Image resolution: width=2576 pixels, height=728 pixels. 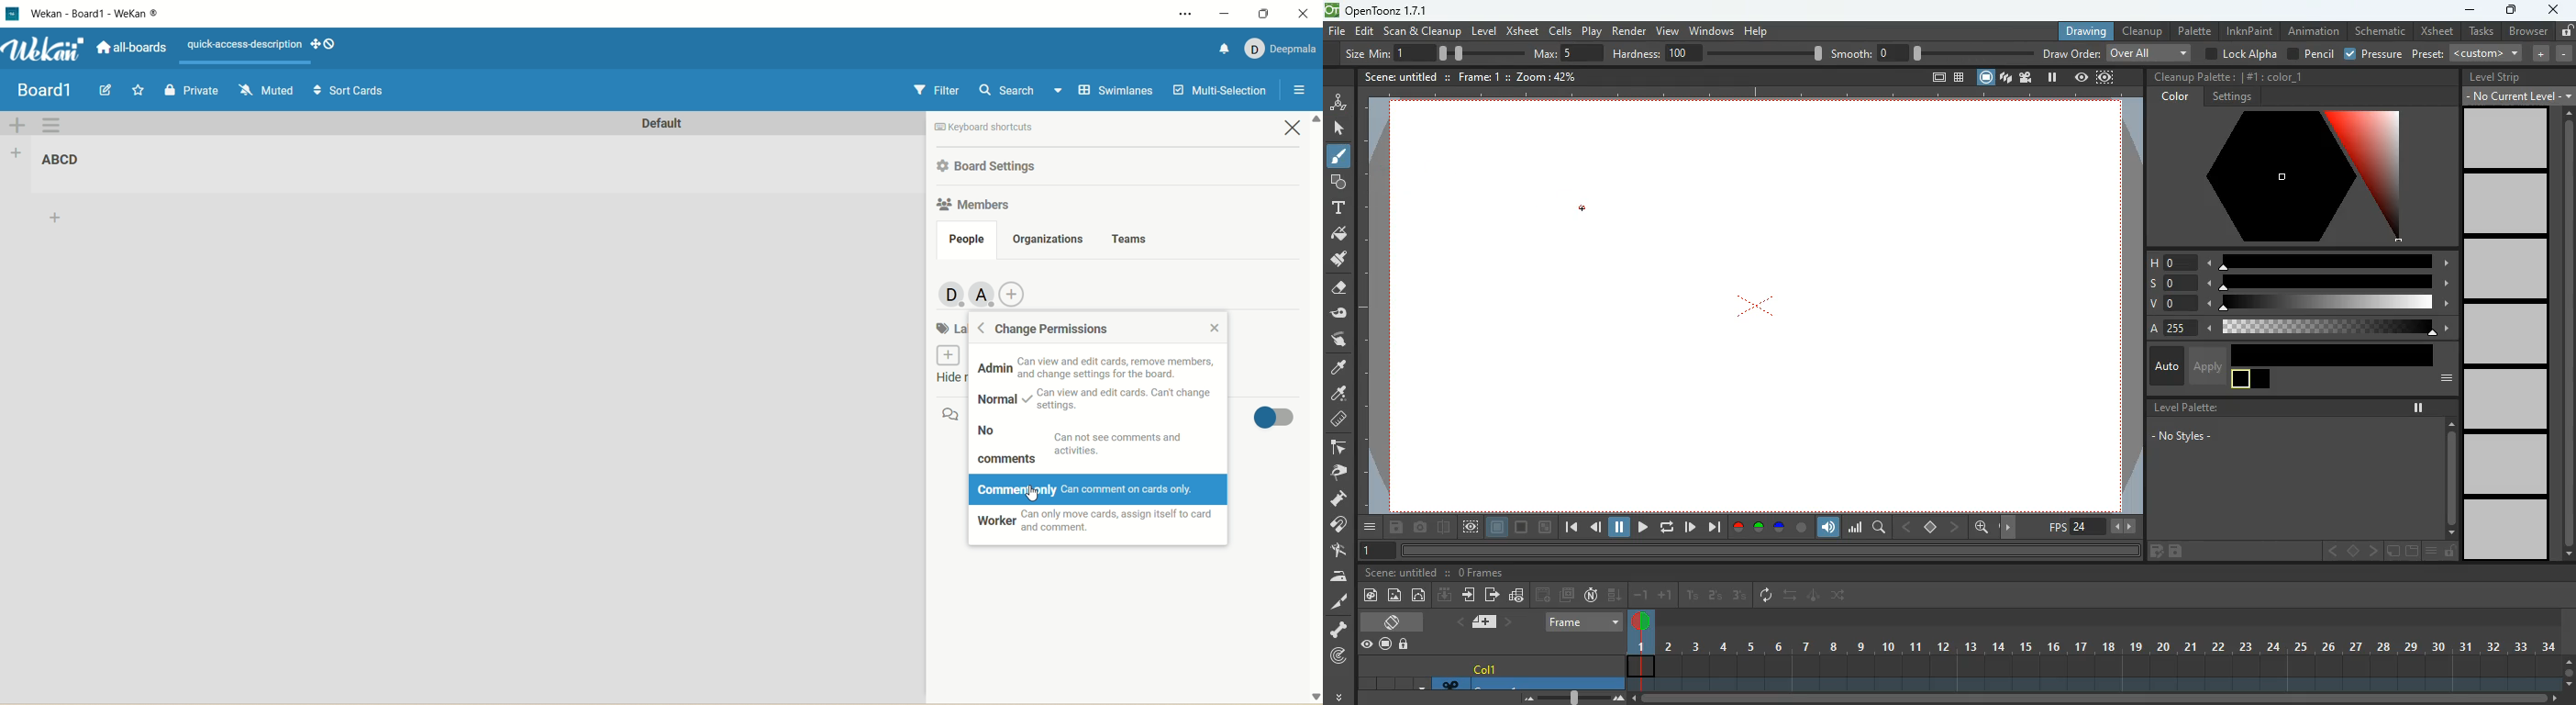 What do you see at coordinates (2564, 53) in the screenshot?
I see `decrease` at bounding box center [2564, 53].